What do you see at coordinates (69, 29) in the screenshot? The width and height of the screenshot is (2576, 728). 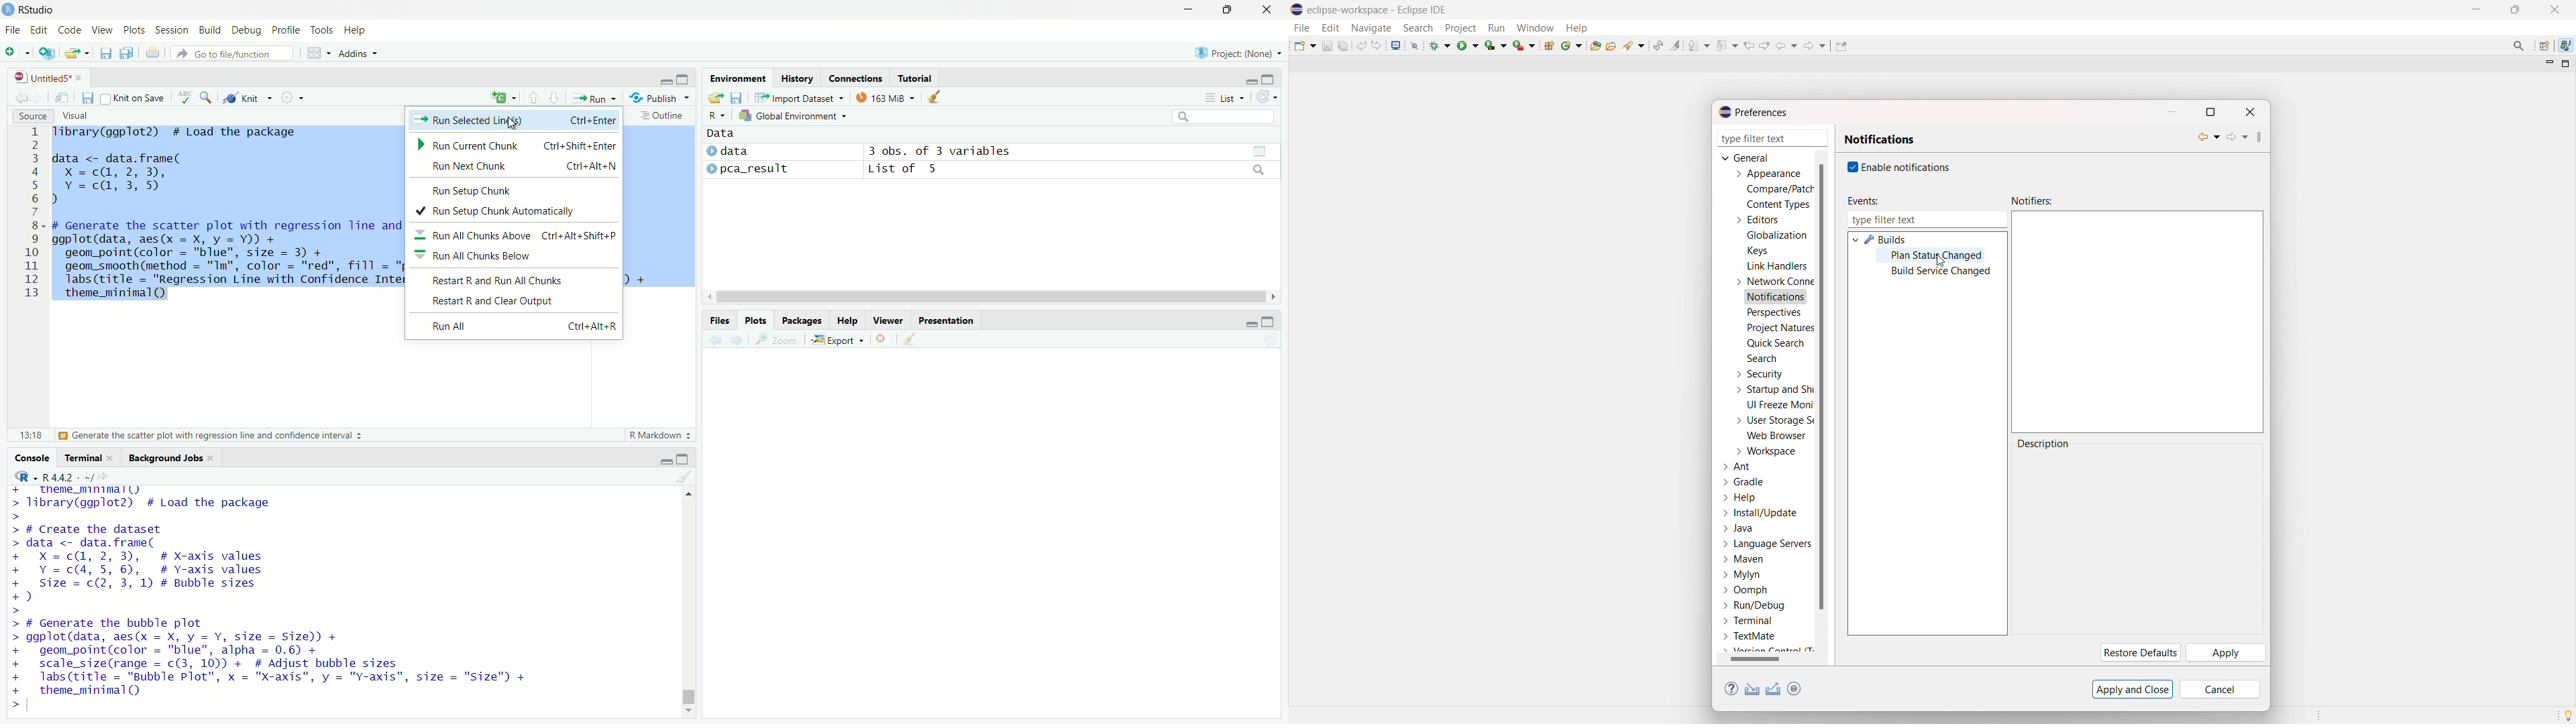 I see `Code` at bounding box center [69, 29].